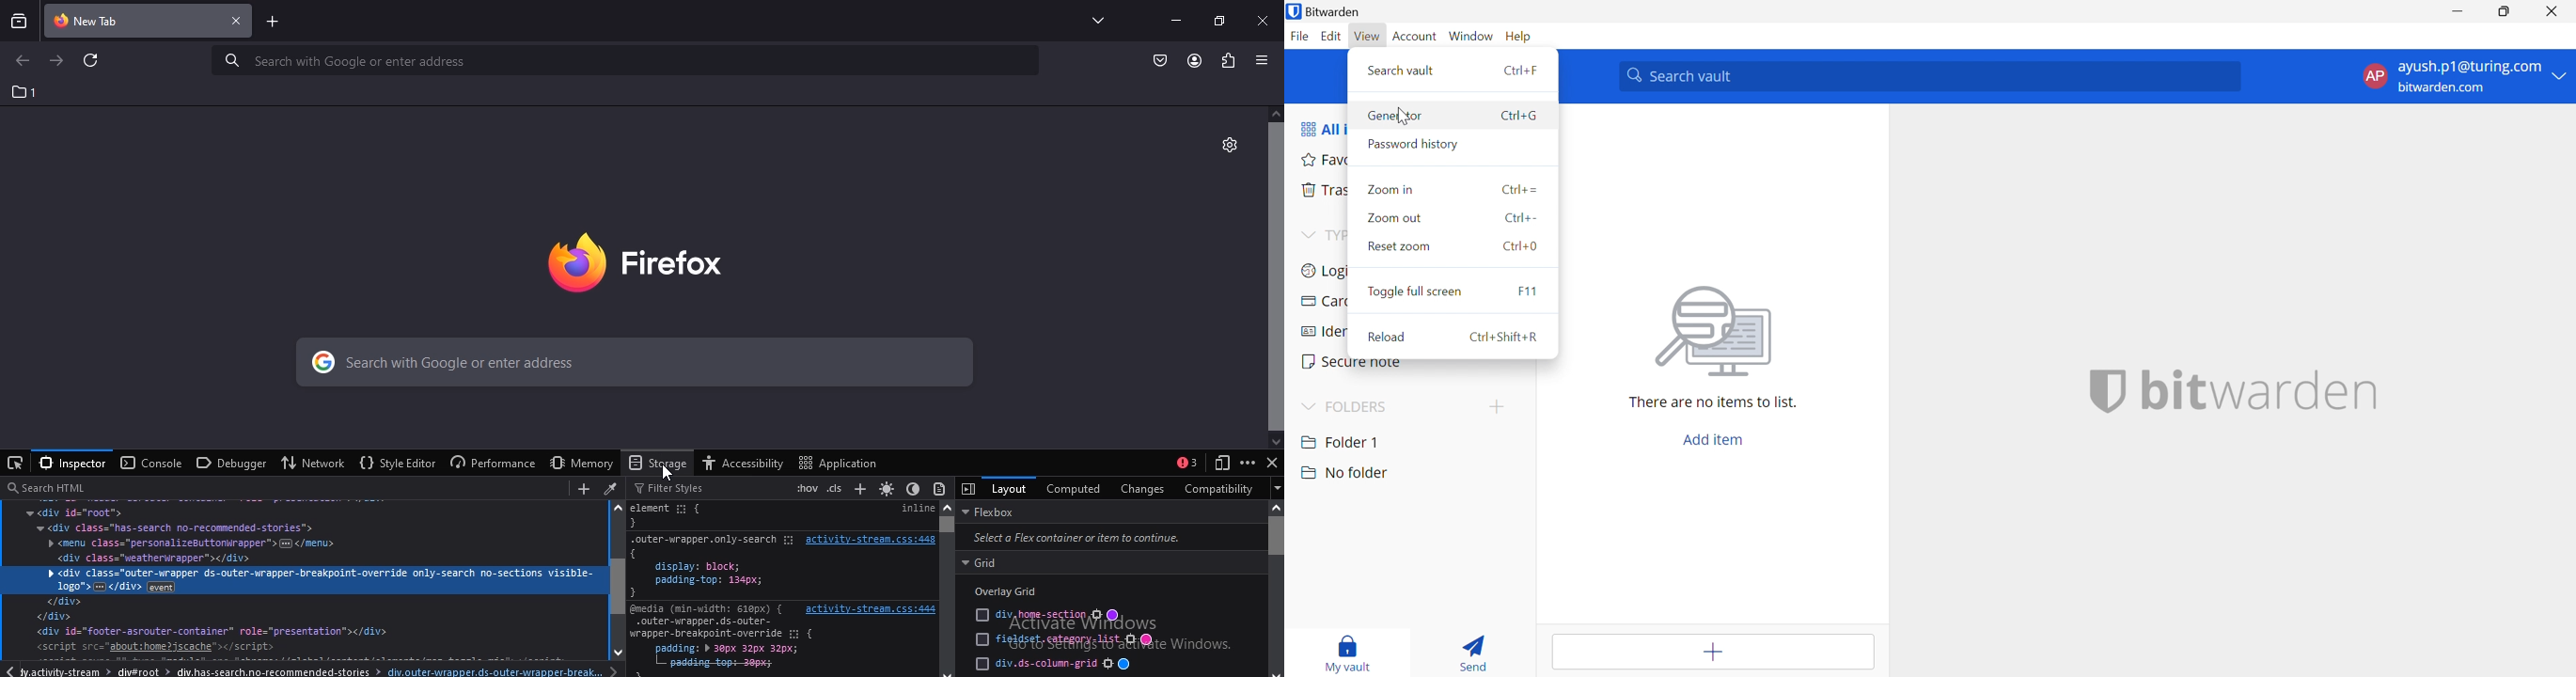 The width and height of the screenshot is (2576, 700). Describe the element at coordinates (2505, 11) in the screenshot. I see `Restore Down` at that location.